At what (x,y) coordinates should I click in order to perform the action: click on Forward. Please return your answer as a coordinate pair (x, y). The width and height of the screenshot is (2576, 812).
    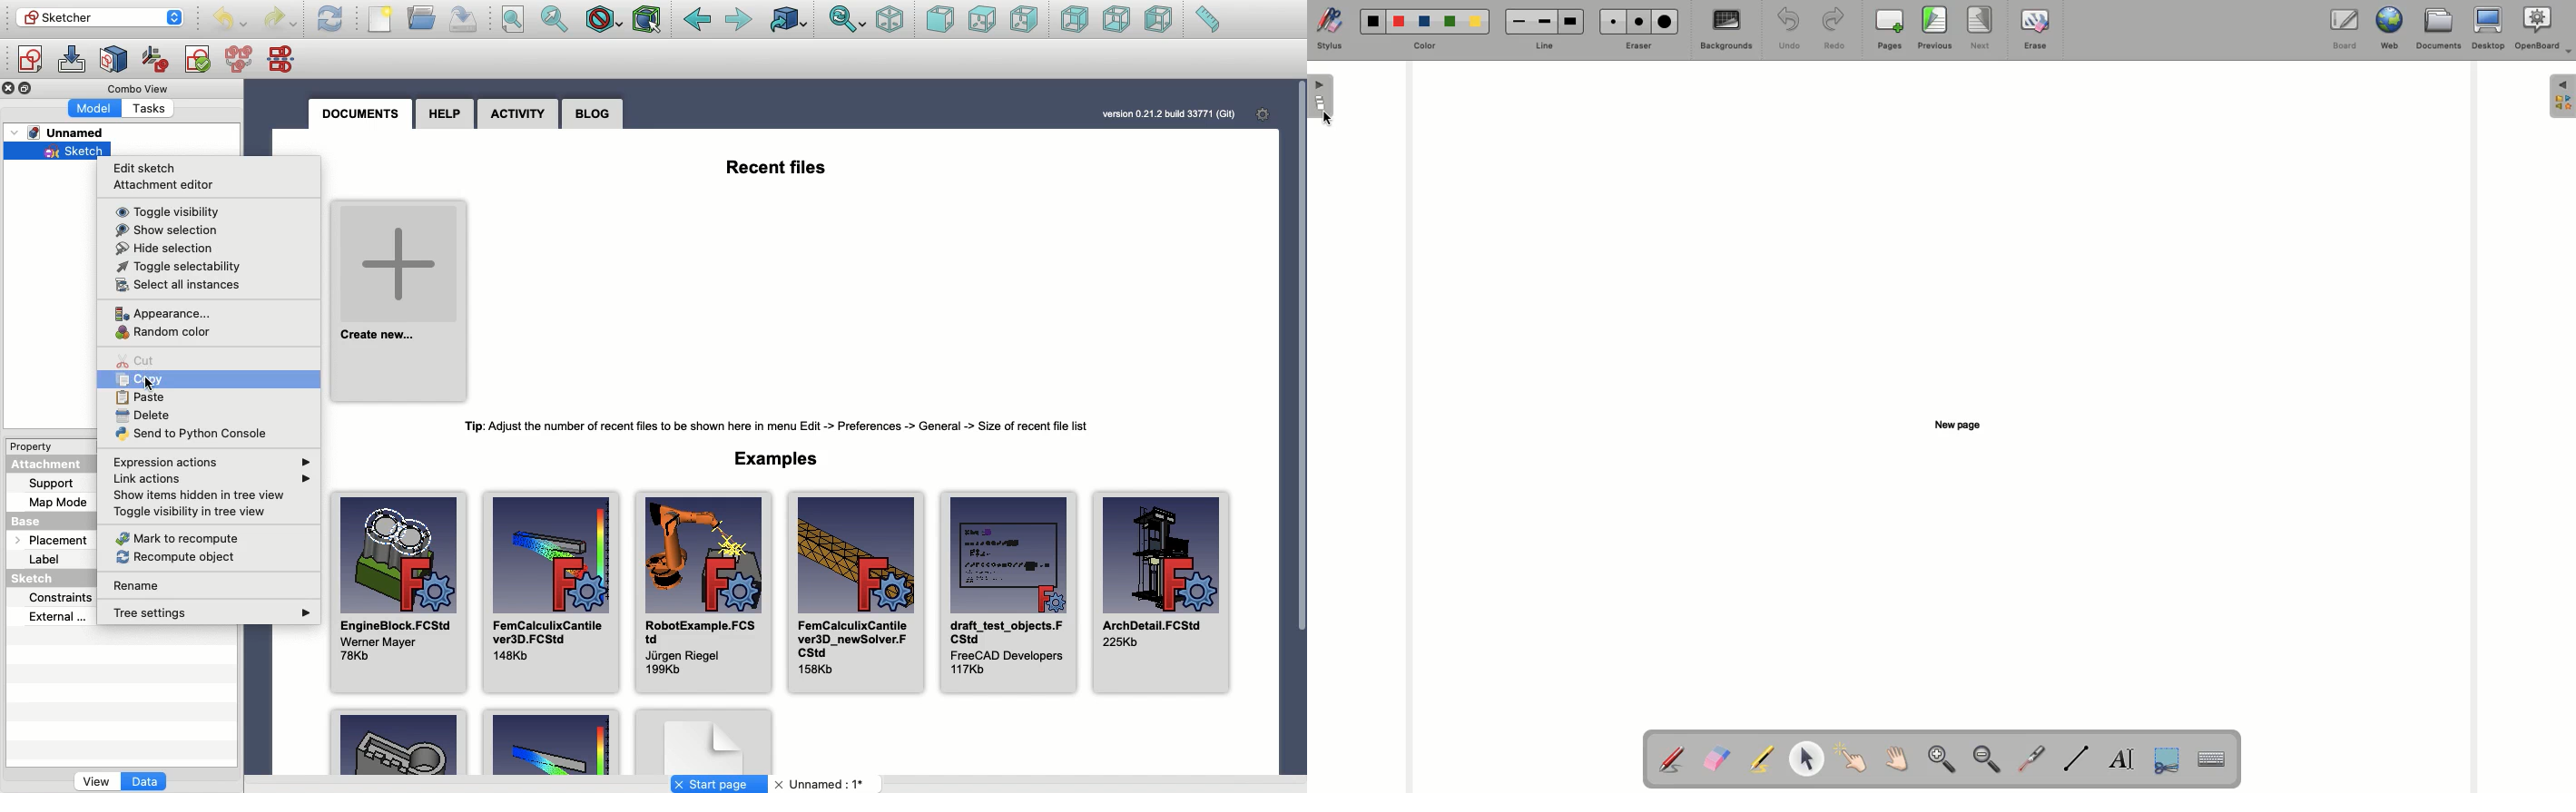
    Looking at the image, I should click on (741, 21).